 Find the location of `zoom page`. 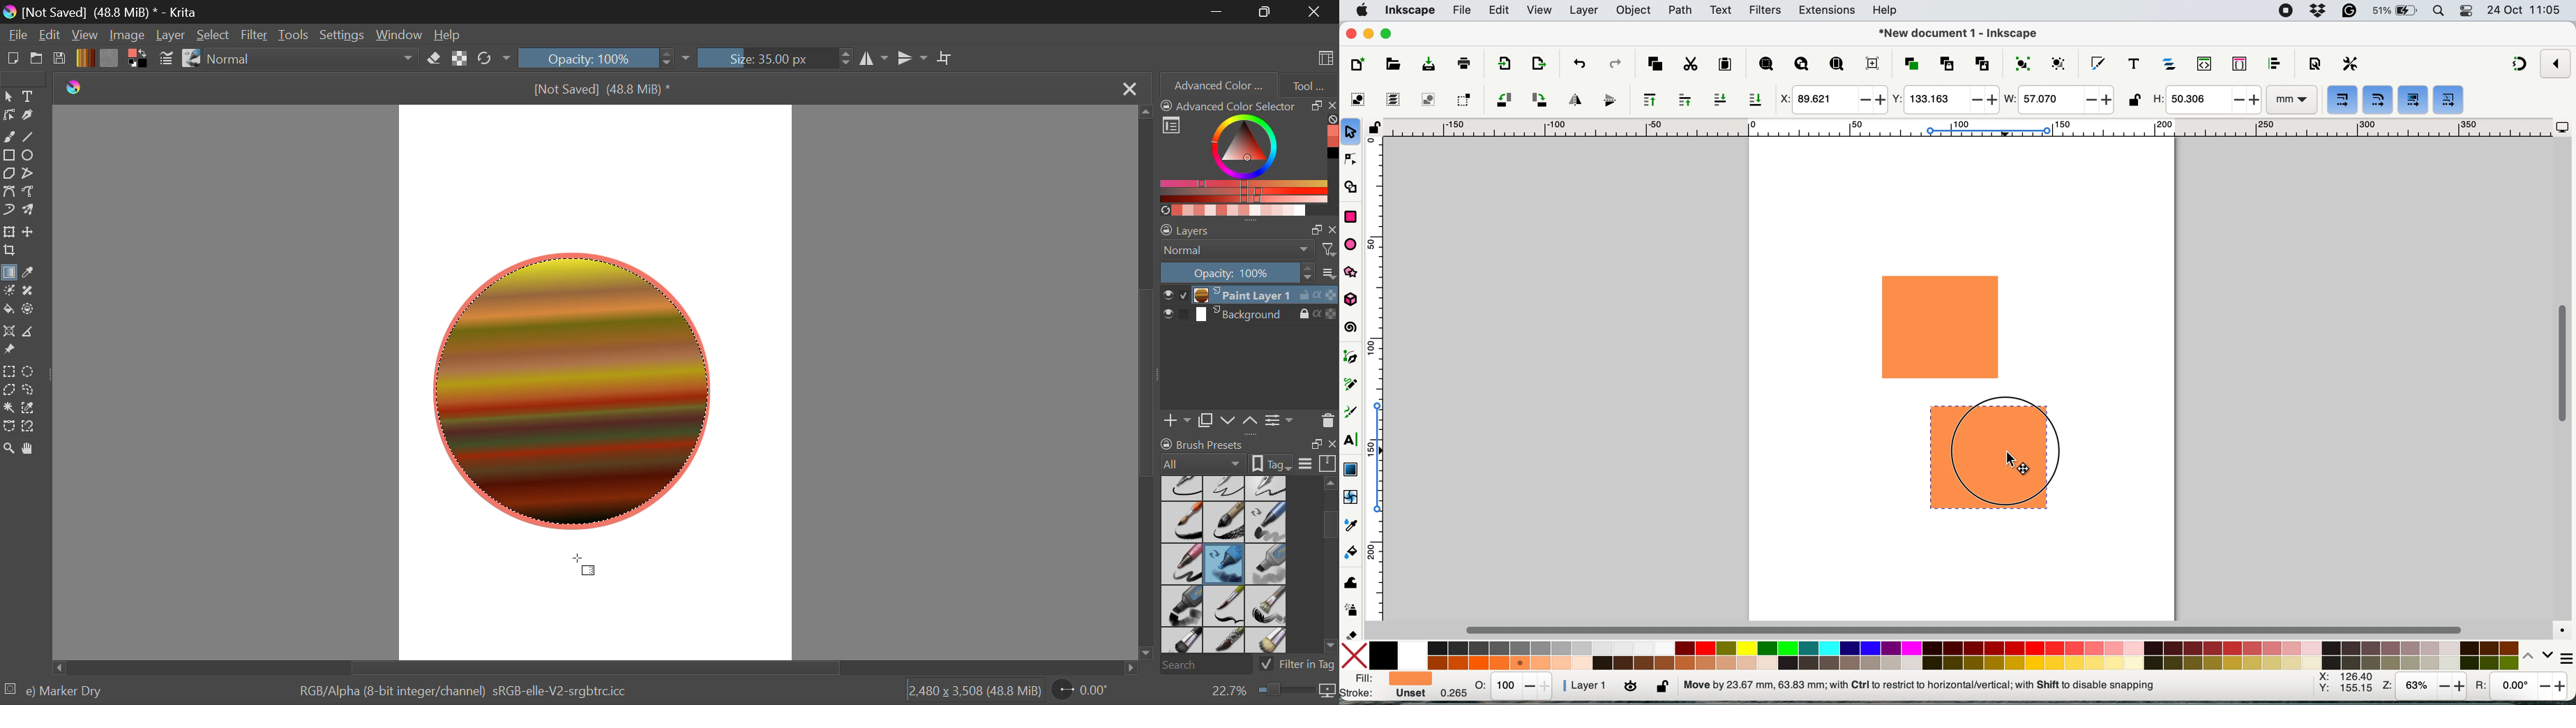

zoom page is located at coordinates (1837, 64).